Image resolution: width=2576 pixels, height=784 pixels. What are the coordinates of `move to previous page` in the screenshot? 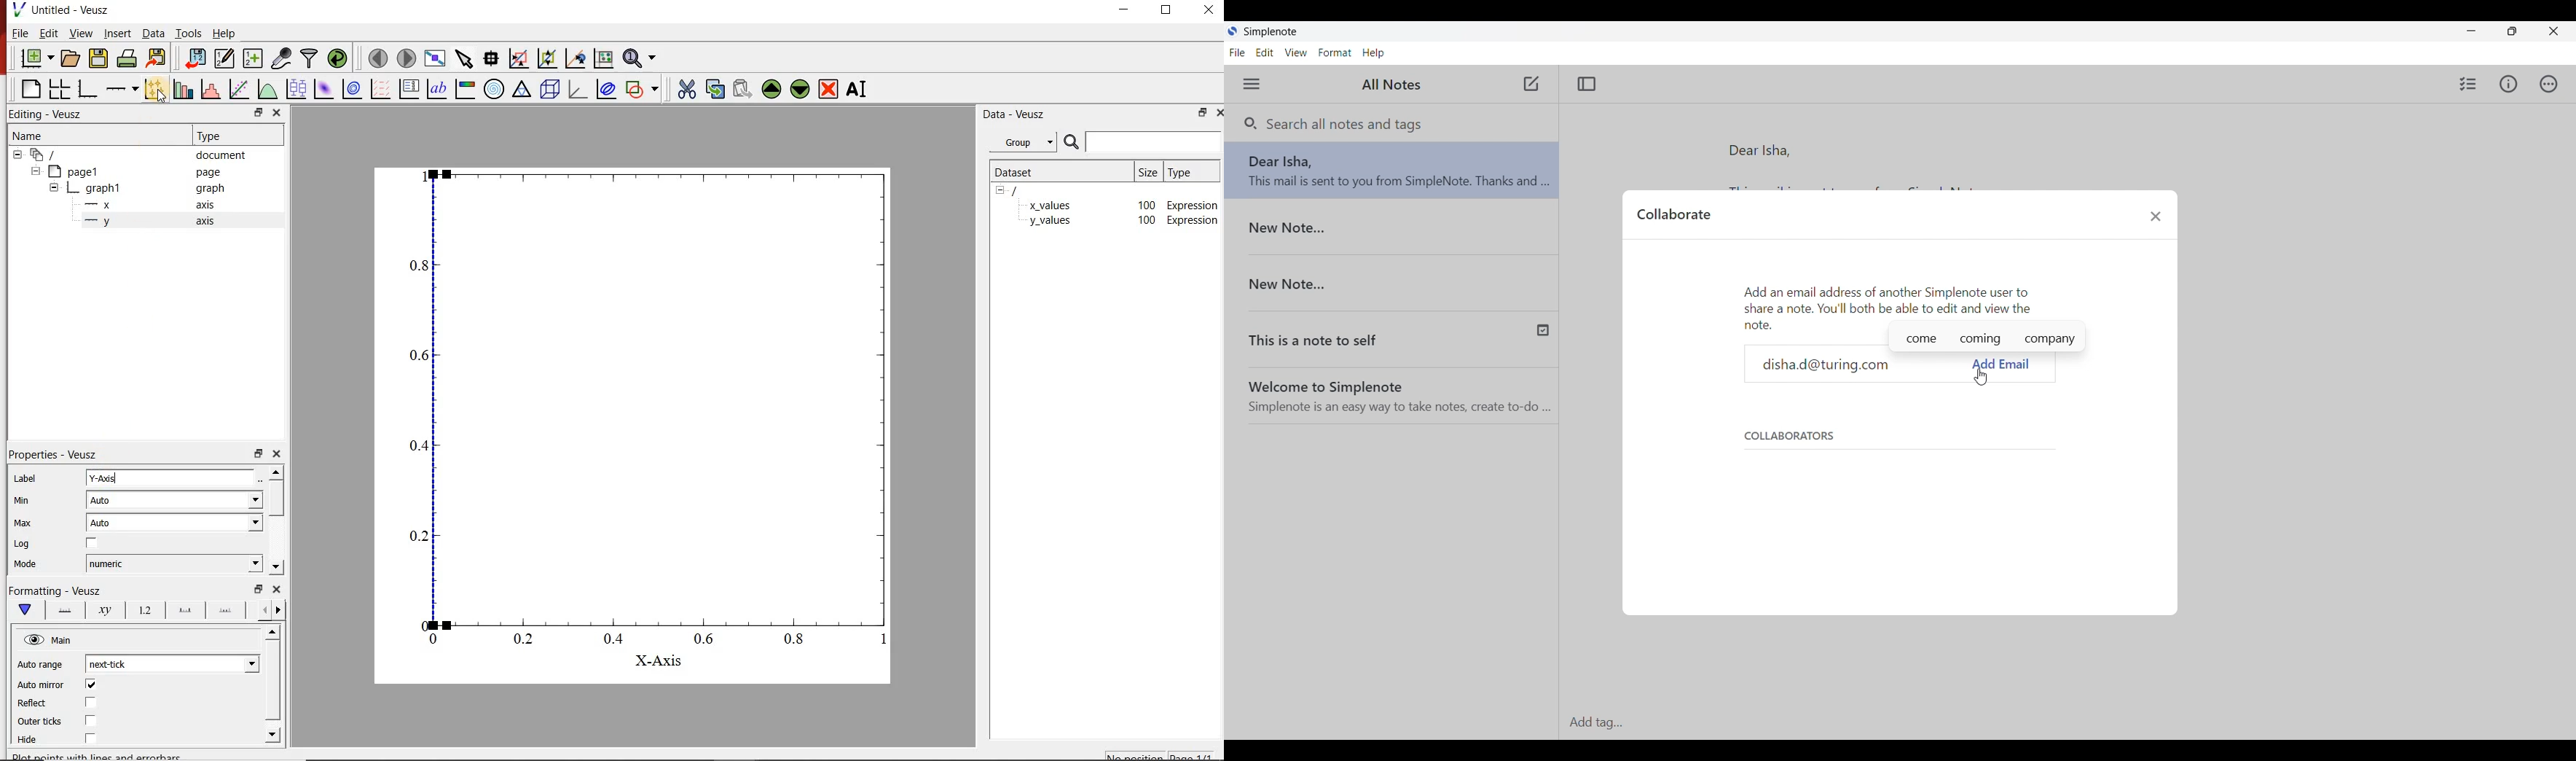 It's located at (377, 59).